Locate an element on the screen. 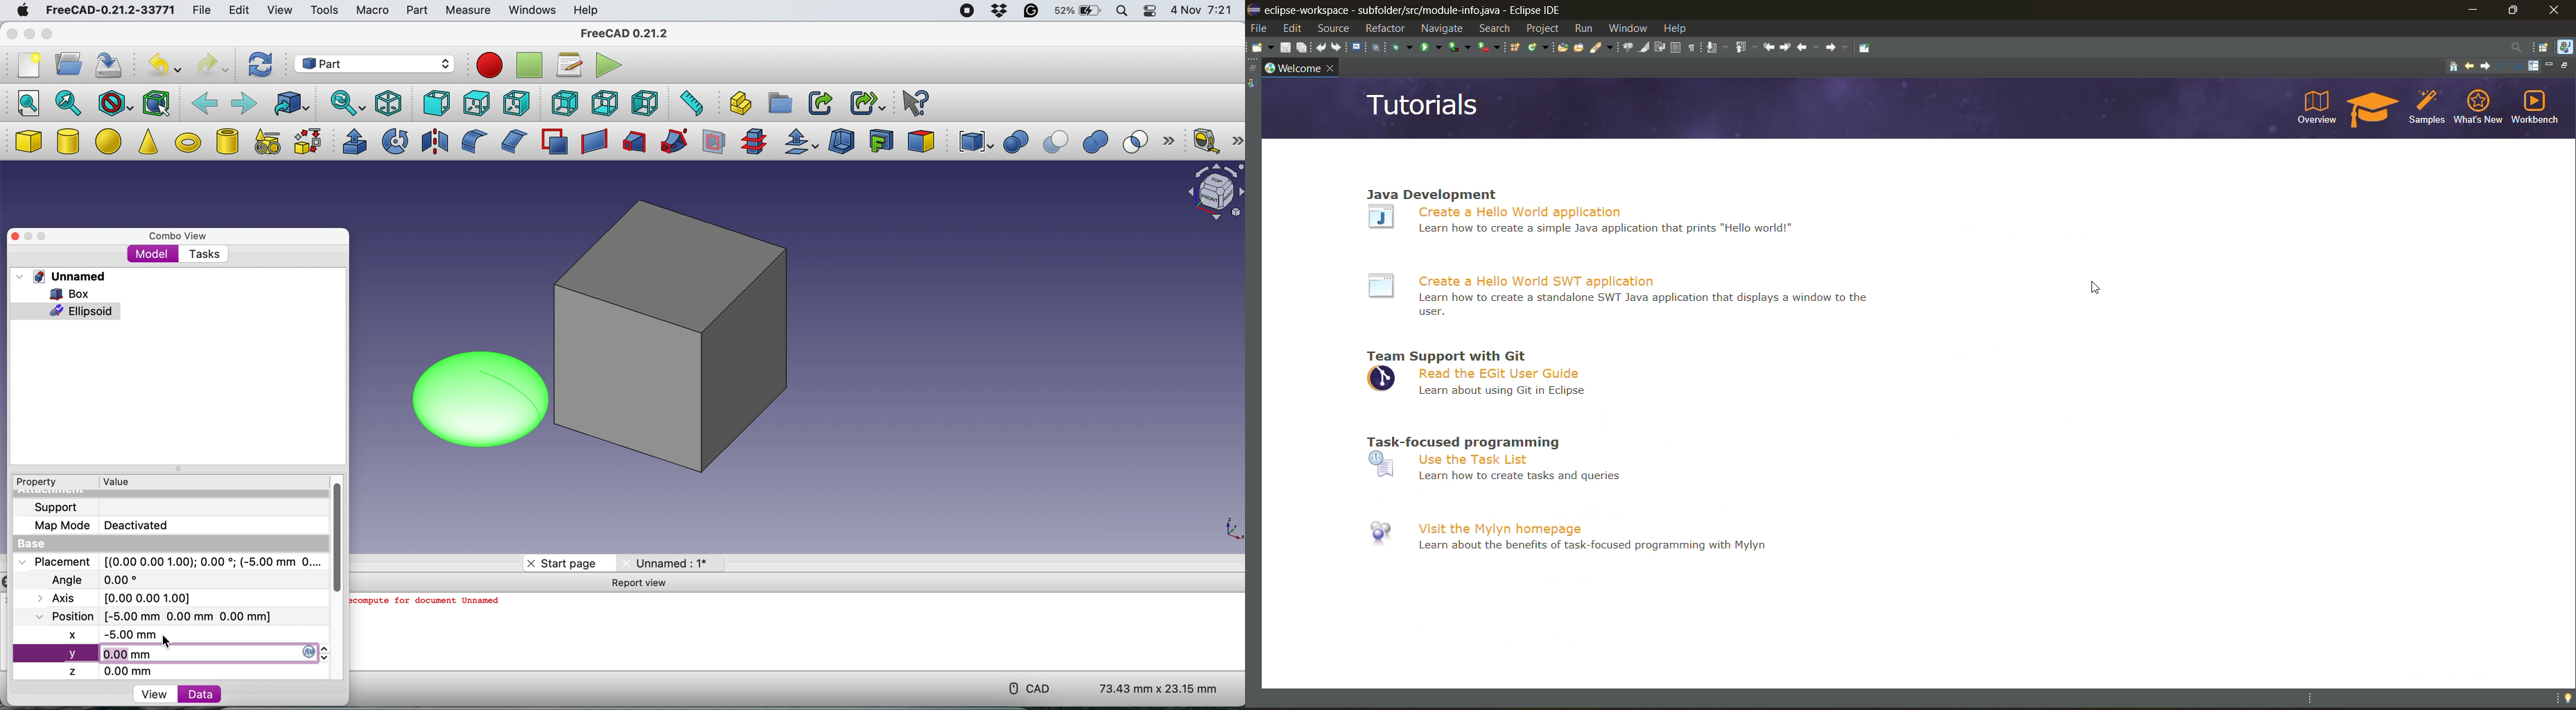 Image resolution: width=2576 pixels, height=728 pixels. Deactivated is located at coordinates (140, 524).